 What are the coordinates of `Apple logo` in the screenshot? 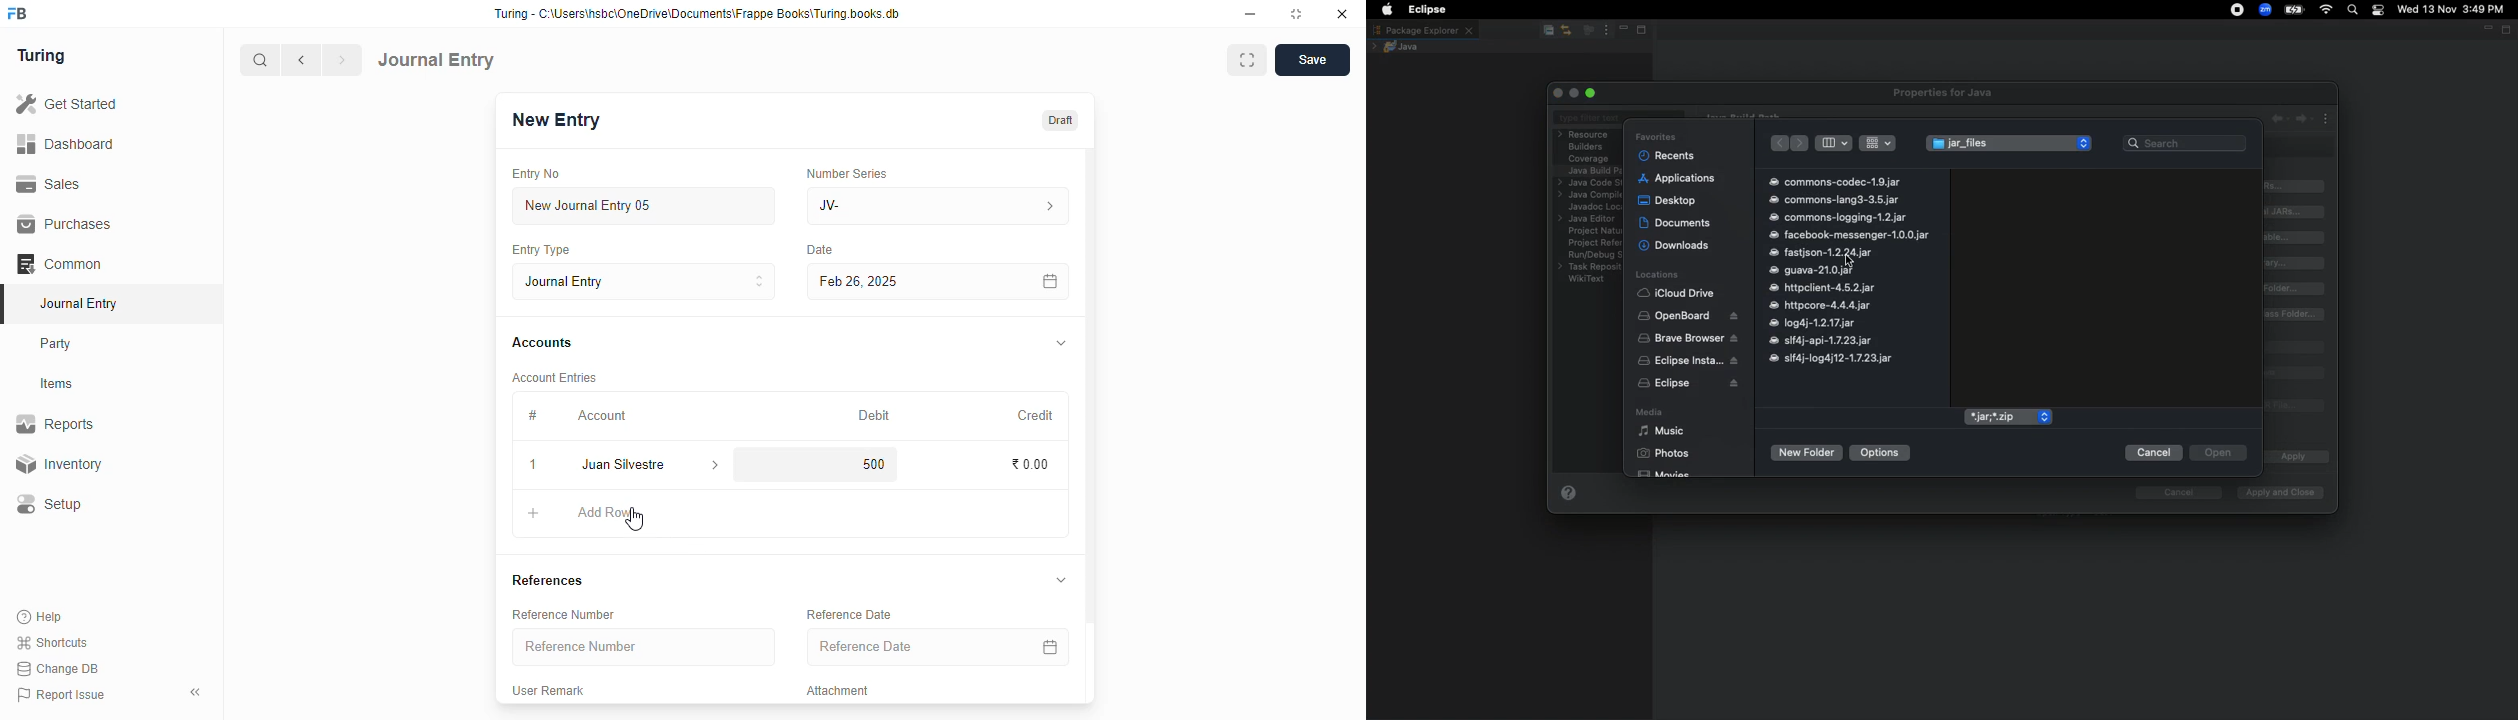 It's located at (1387, 10).